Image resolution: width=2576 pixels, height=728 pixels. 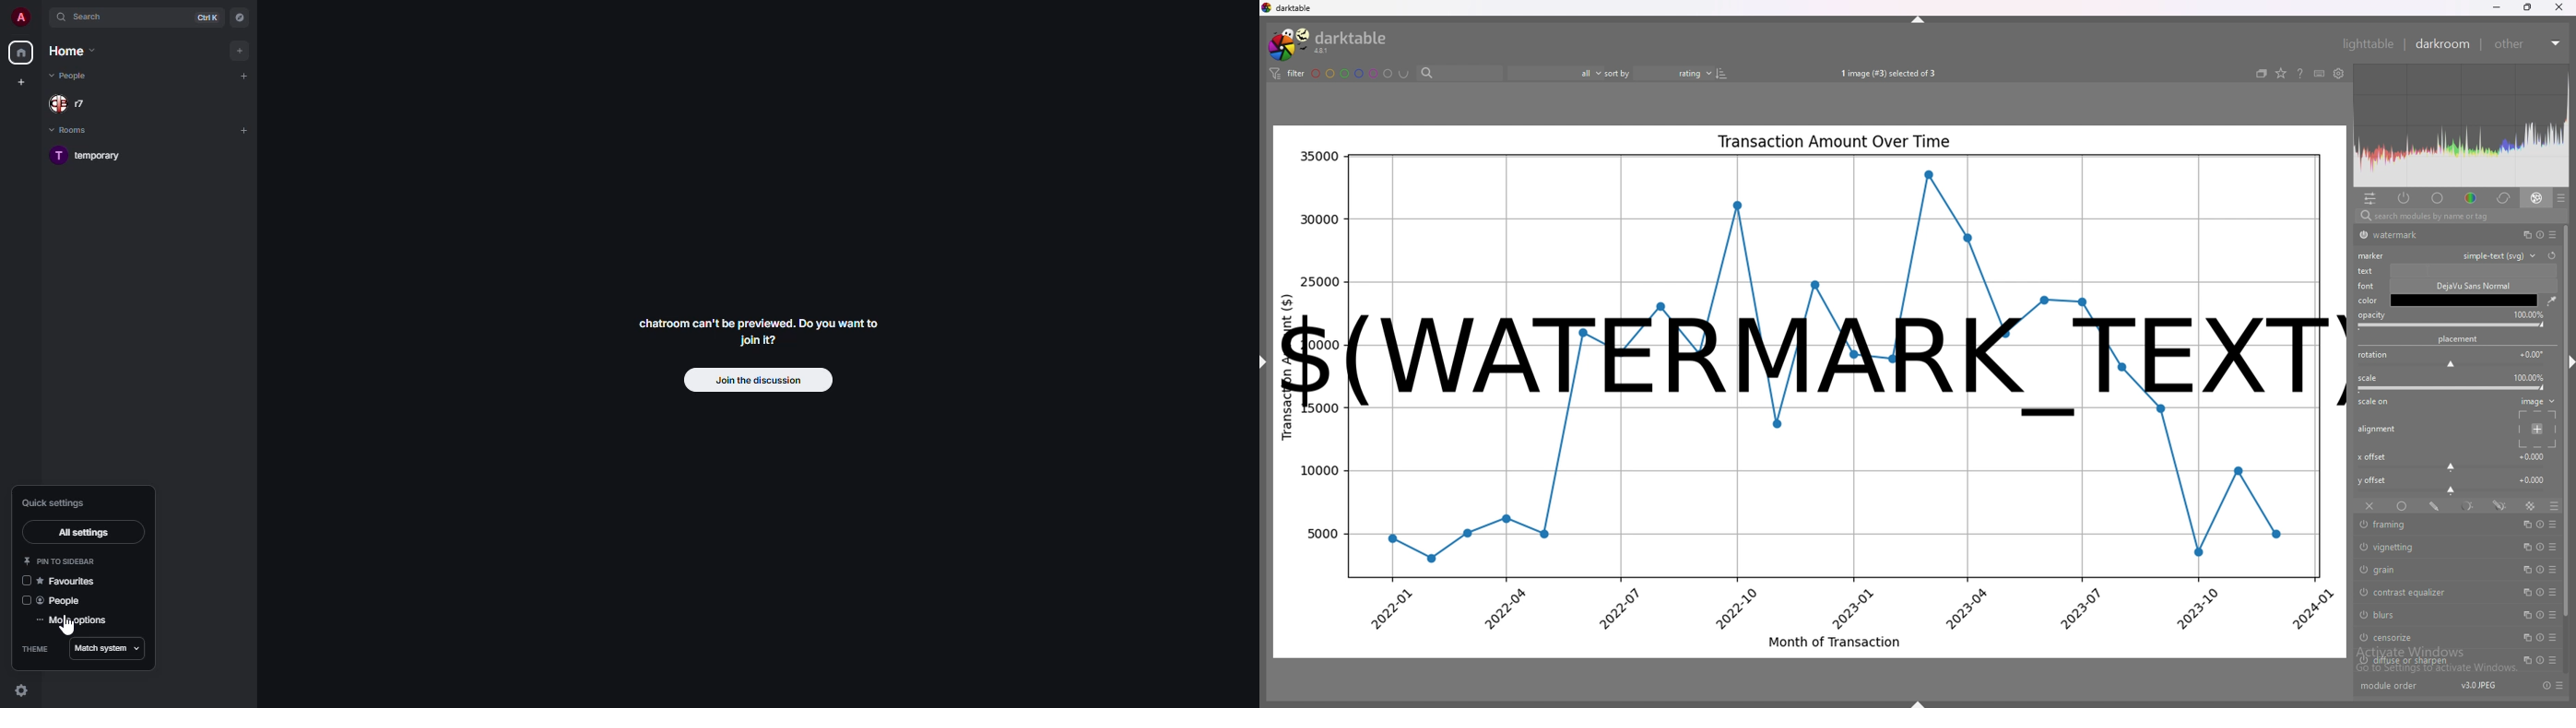 I want to click on content, so click(x=2472, y=270).